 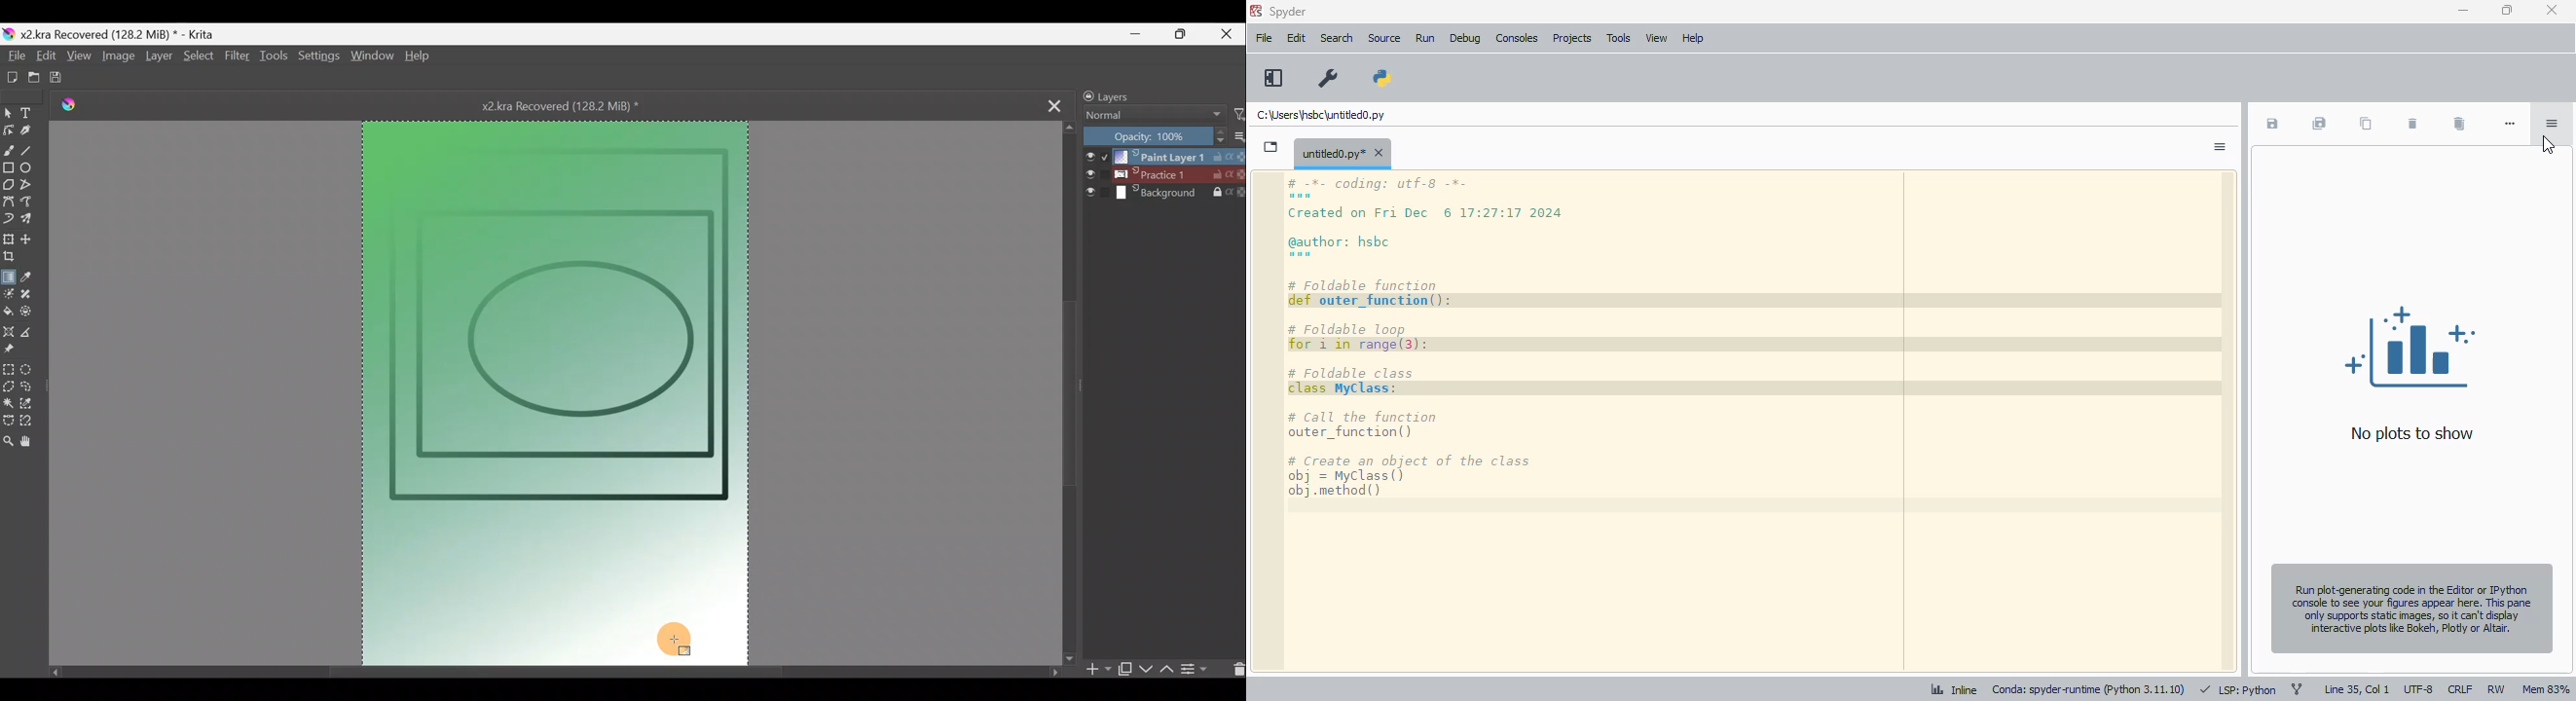 I want to click on Scroll bar, so click(x=551, y=668).